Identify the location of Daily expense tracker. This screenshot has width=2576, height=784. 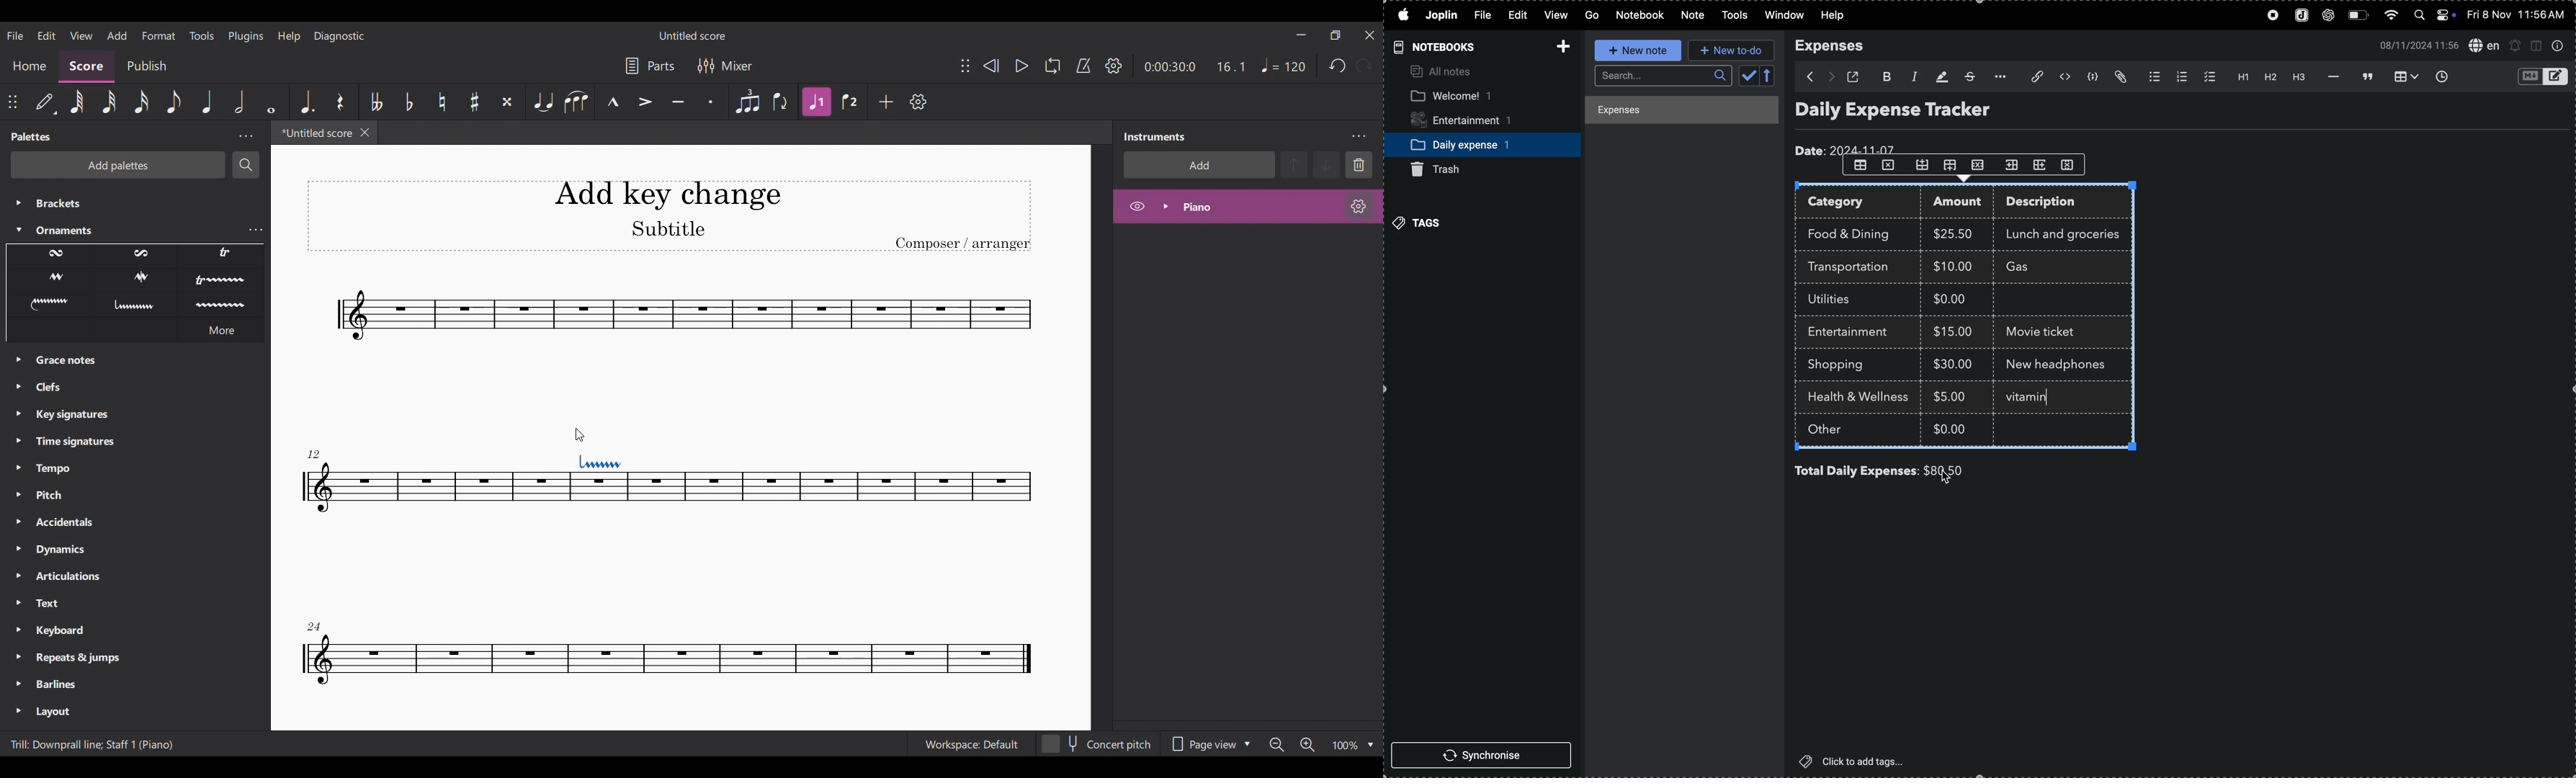
(1912, 112).